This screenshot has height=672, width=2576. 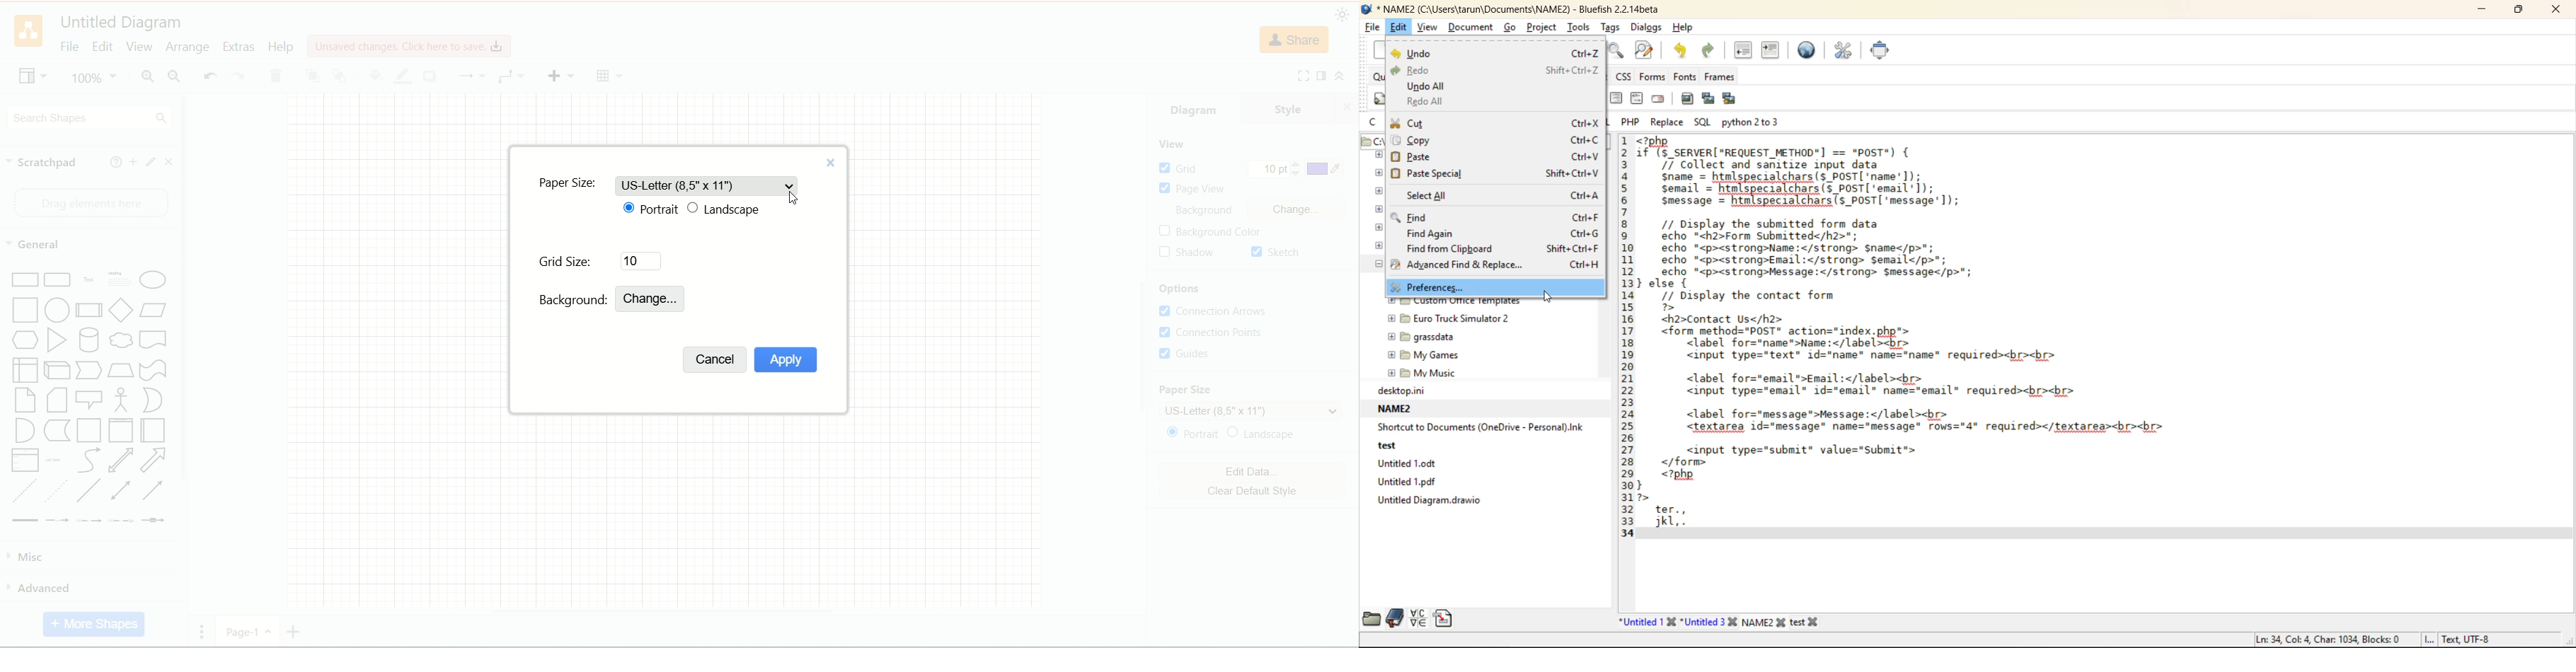 I want to click on landscape, so click(x=725, y=209).